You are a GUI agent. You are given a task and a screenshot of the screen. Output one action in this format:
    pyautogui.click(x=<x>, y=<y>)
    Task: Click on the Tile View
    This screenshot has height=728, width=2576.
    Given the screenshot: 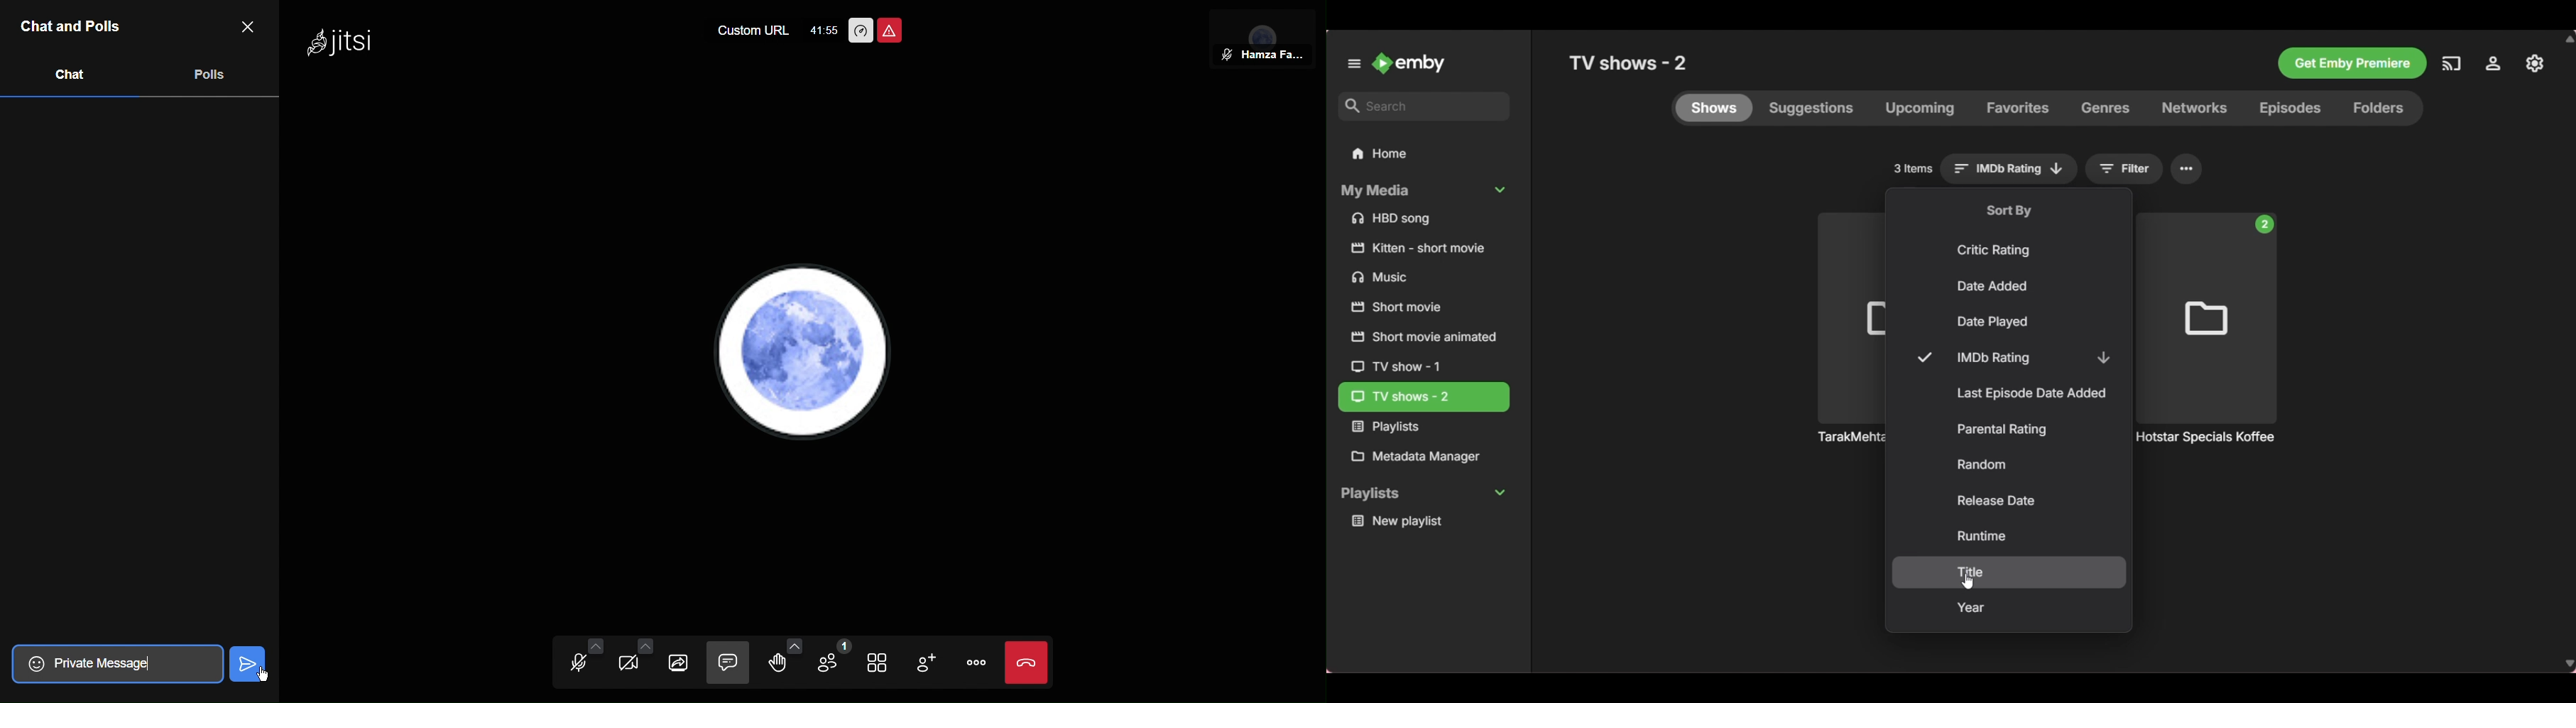 What is the action you would take?
    pyautogui.click(x=885, y=659)
    